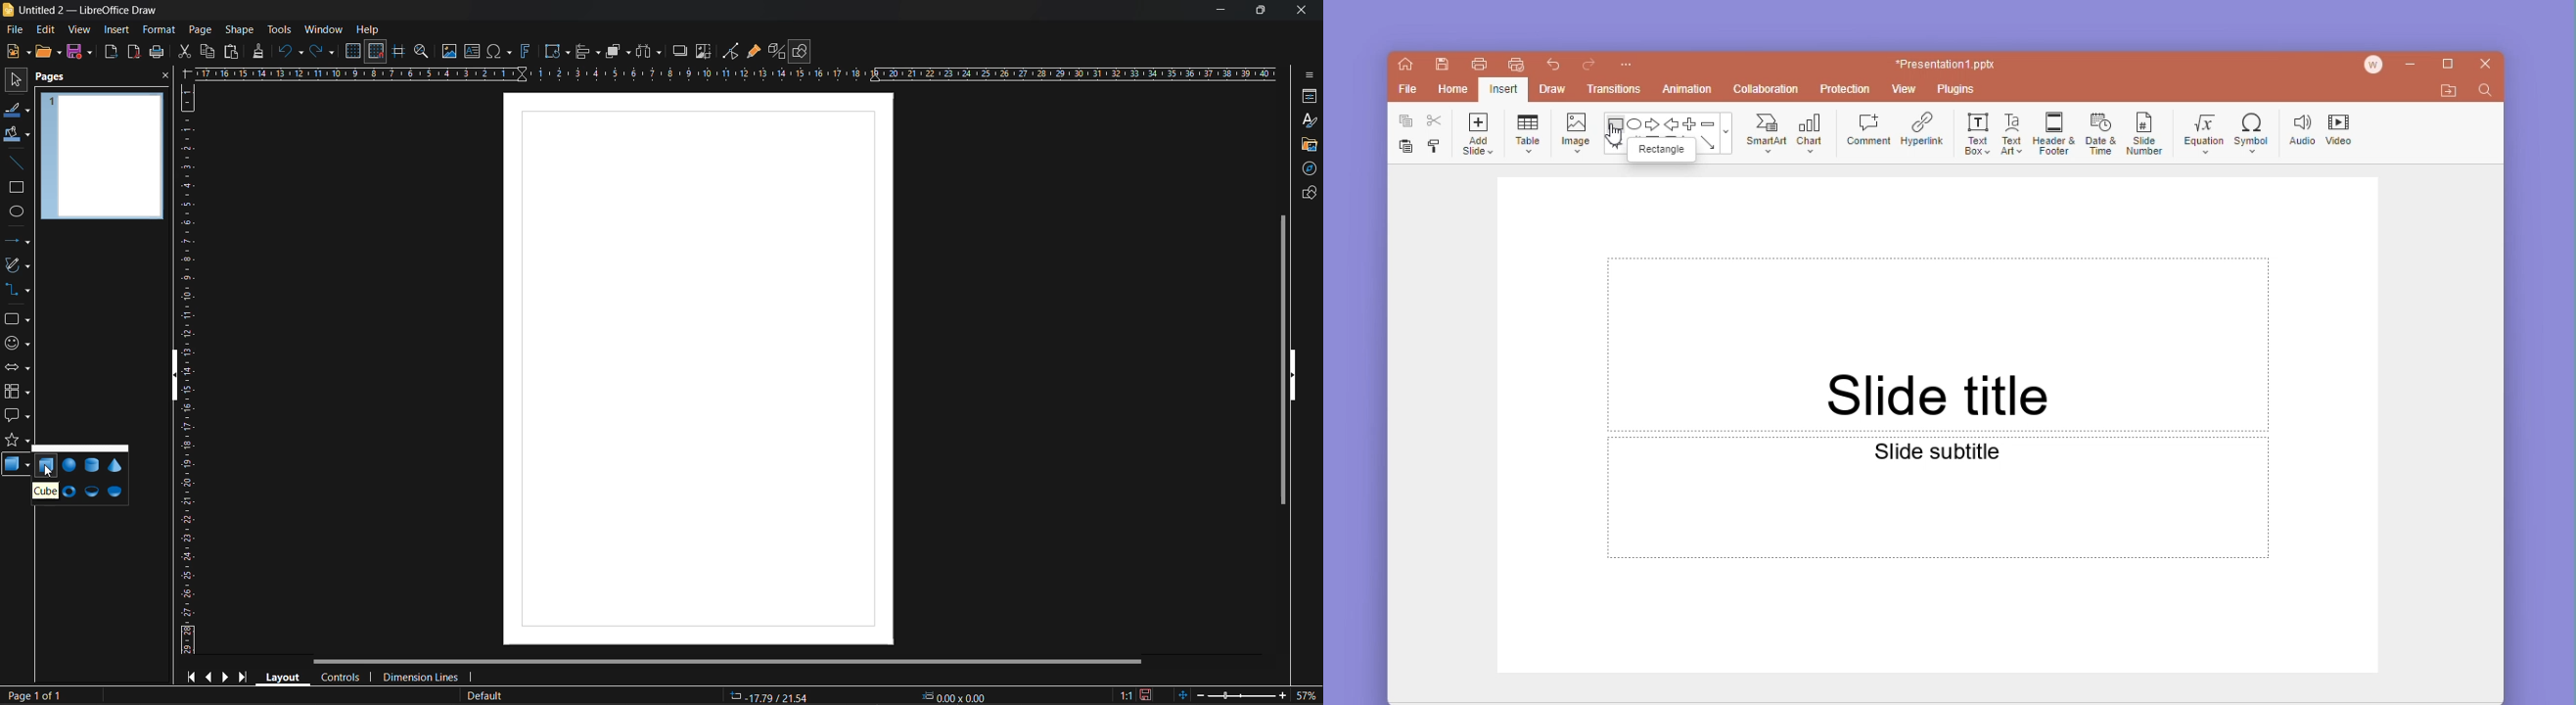  Describe the element at coordinates (424, 53) in the screenshot. I see `zoom` at that location.